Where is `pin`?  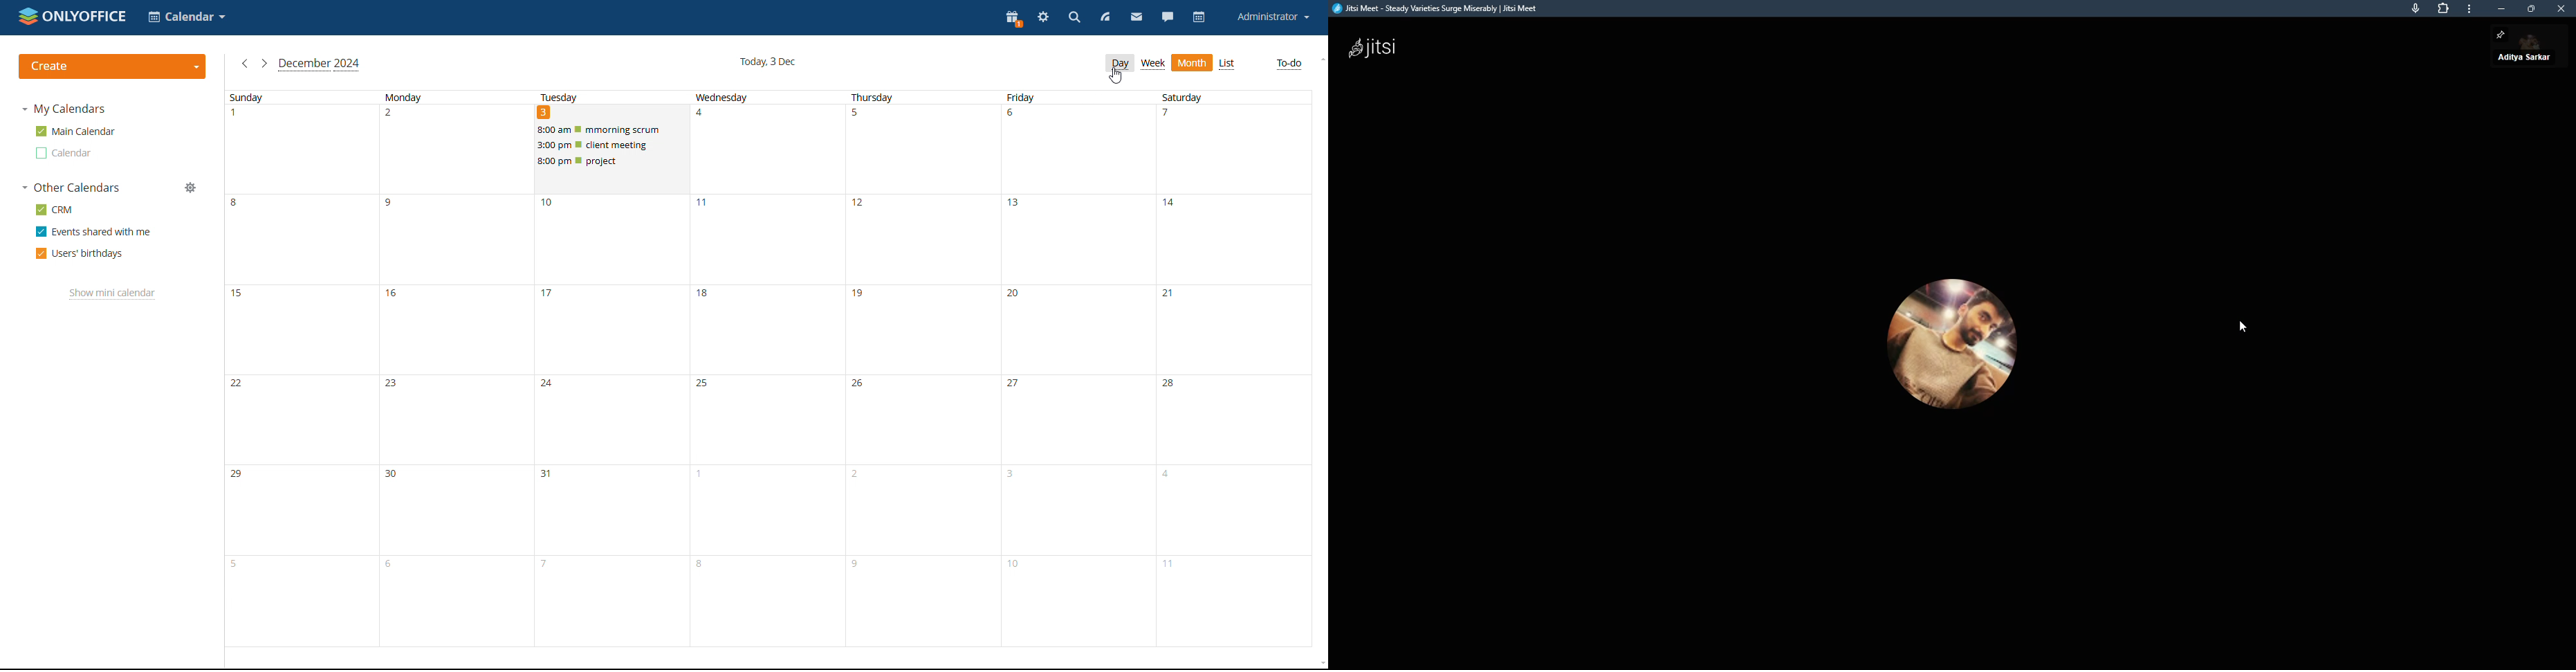
pin is located at coordinates (2503, 35).